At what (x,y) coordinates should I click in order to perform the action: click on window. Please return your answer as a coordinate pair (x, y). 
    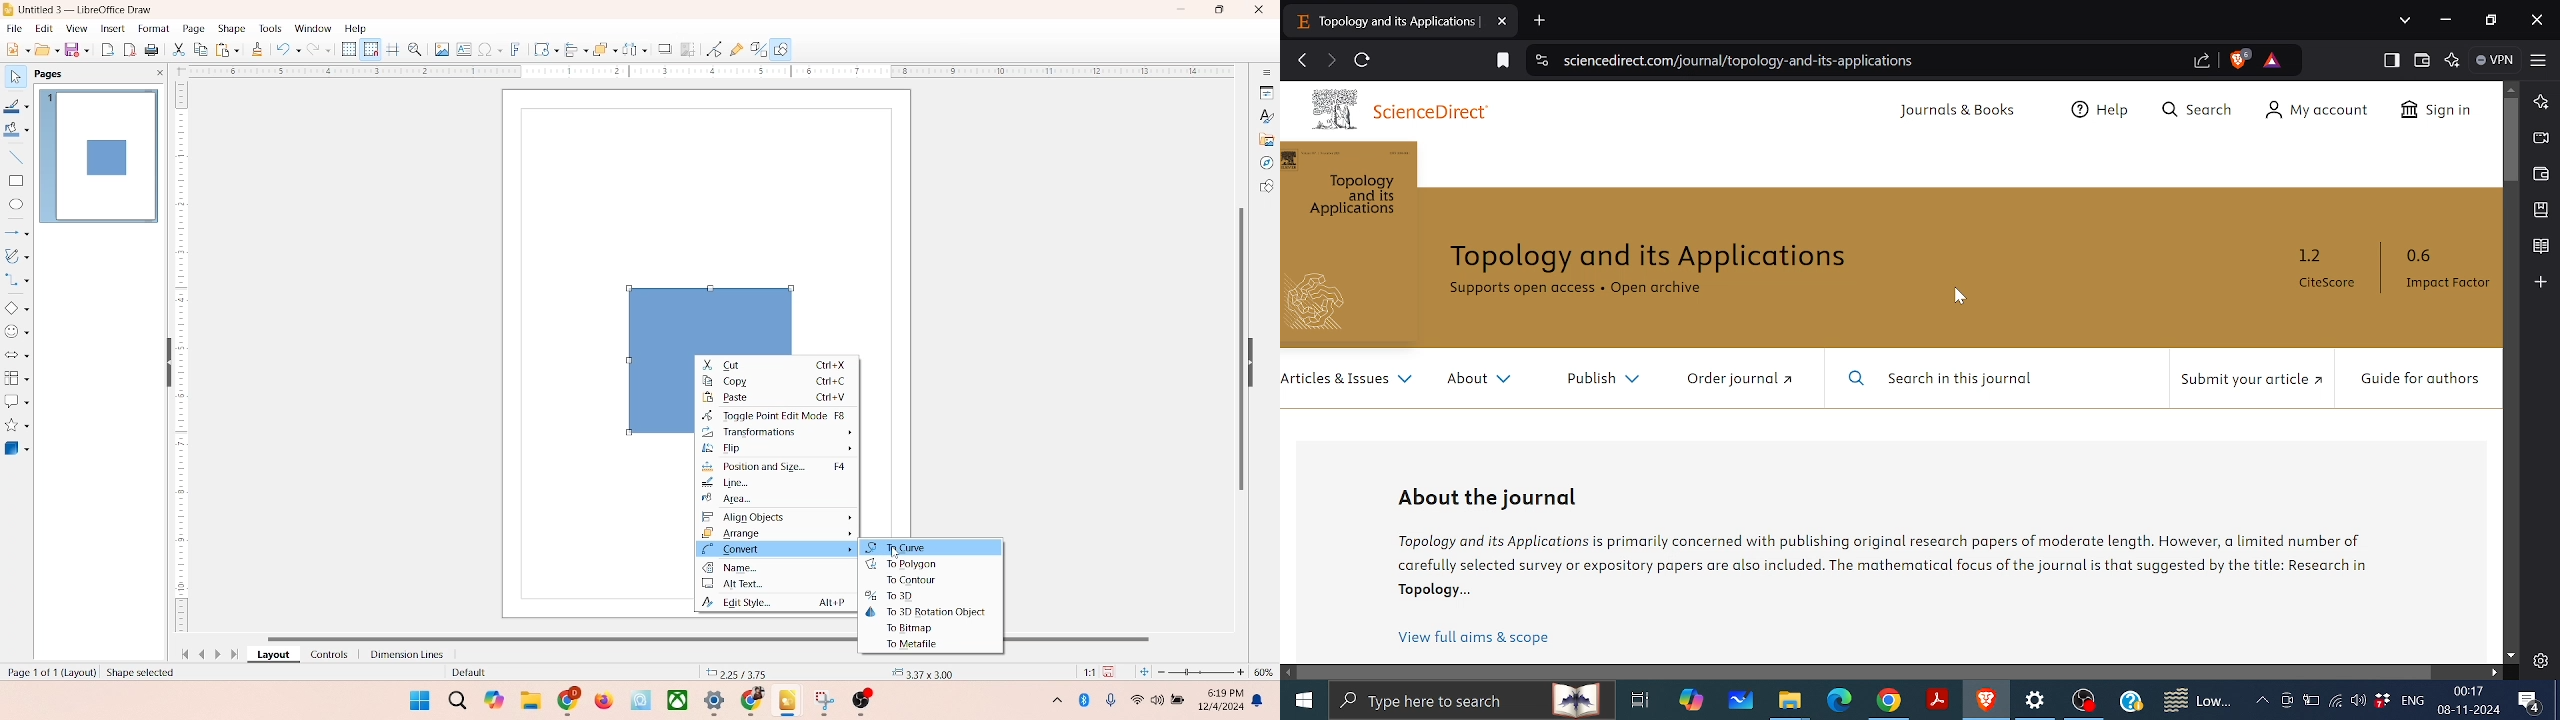
    Looking at the image, I should click on (312, 29).